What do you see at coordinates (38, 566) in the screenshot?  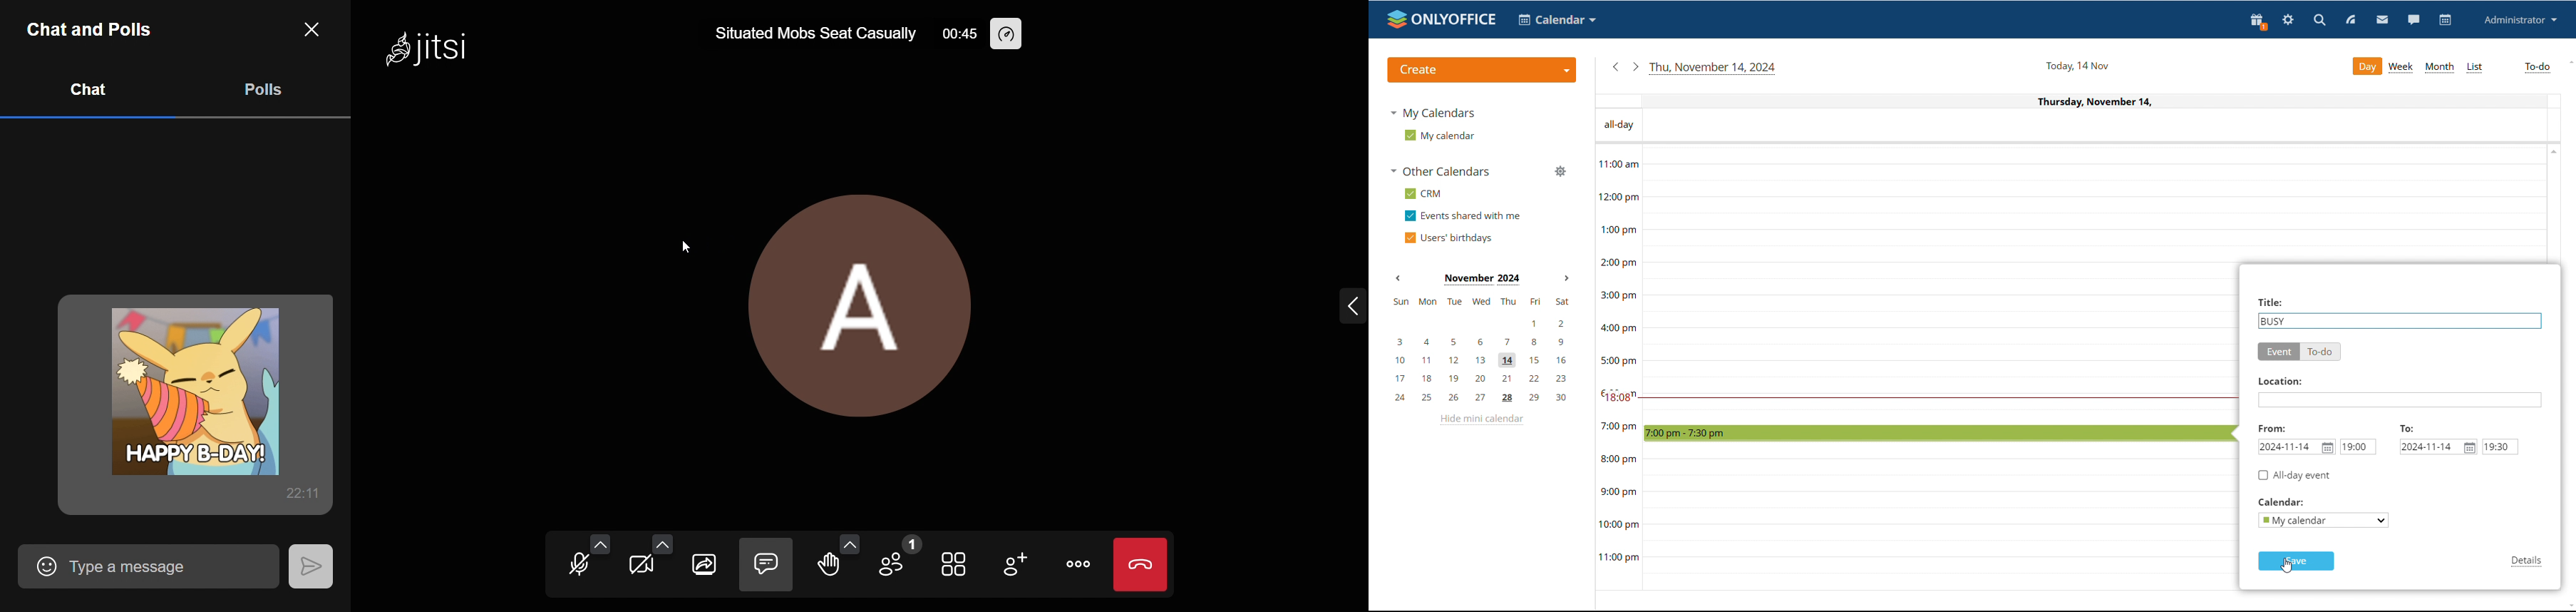 I see `add emoji` at bounding box center [38, 566].